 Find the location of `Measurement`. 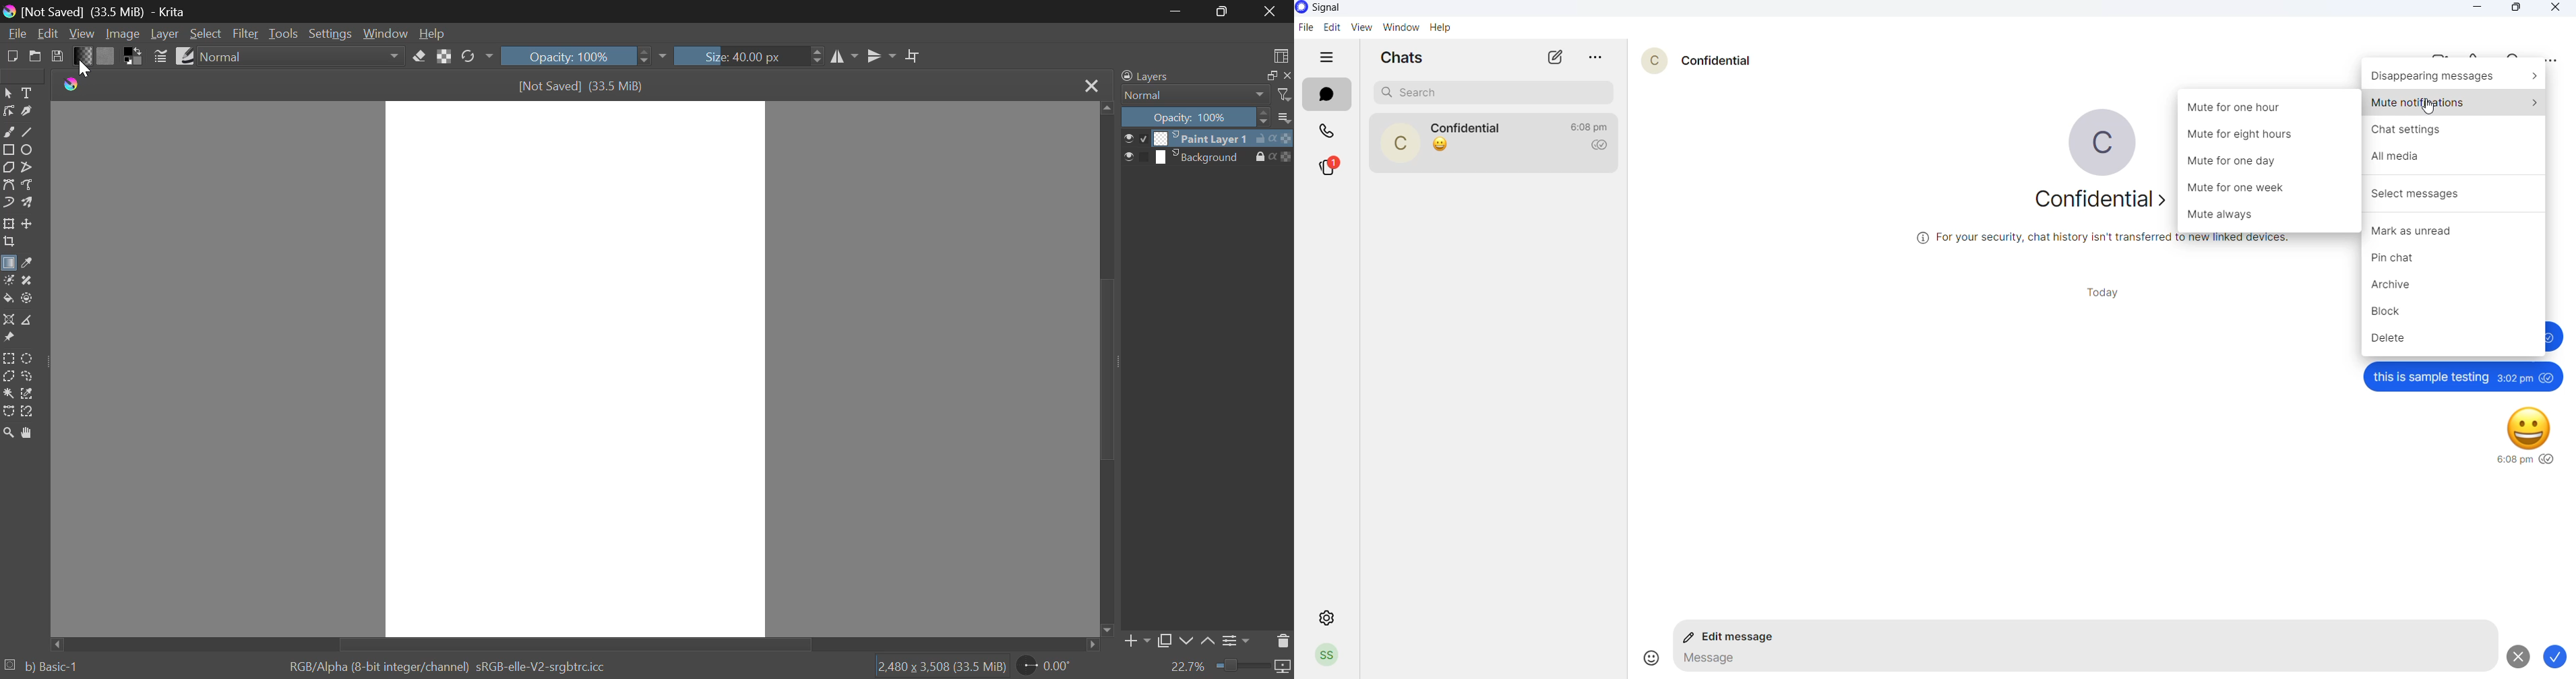

Measurement is located at coordinates (28, 321).